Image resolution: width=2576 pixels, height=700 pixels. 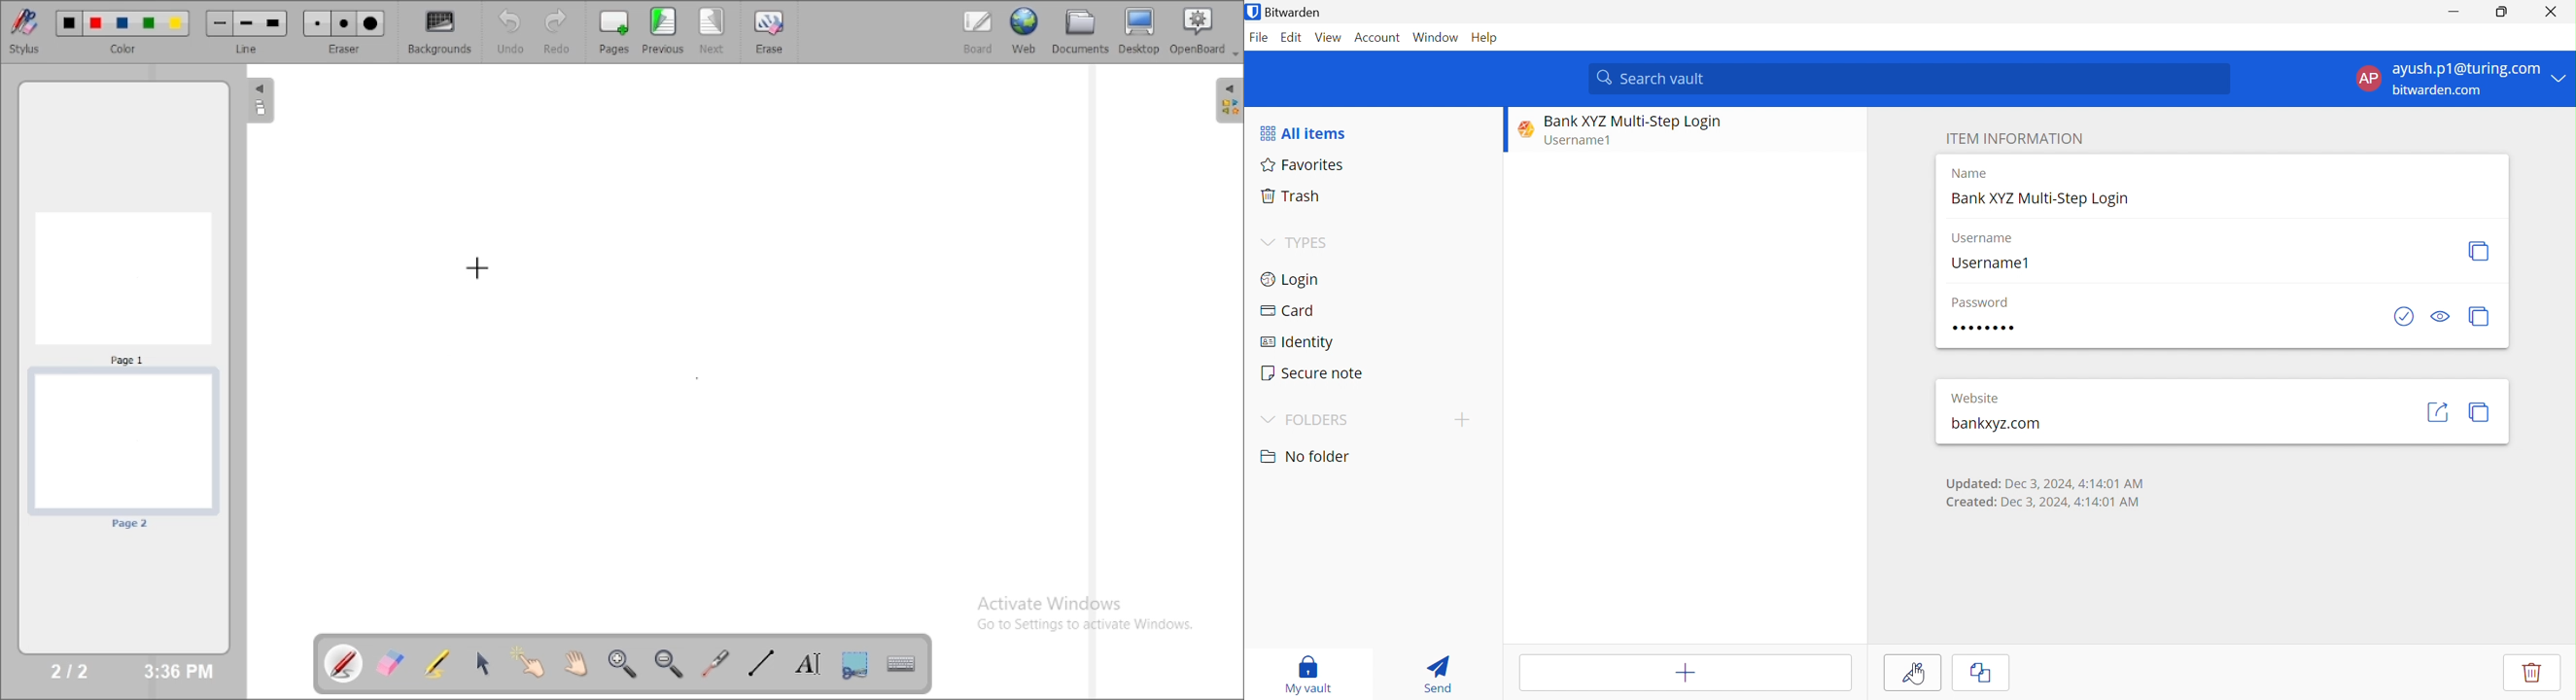 What do you see at coordinates (1298, 343) in the screenshot?
I see `Identity` at bounding box center [1298, 343].